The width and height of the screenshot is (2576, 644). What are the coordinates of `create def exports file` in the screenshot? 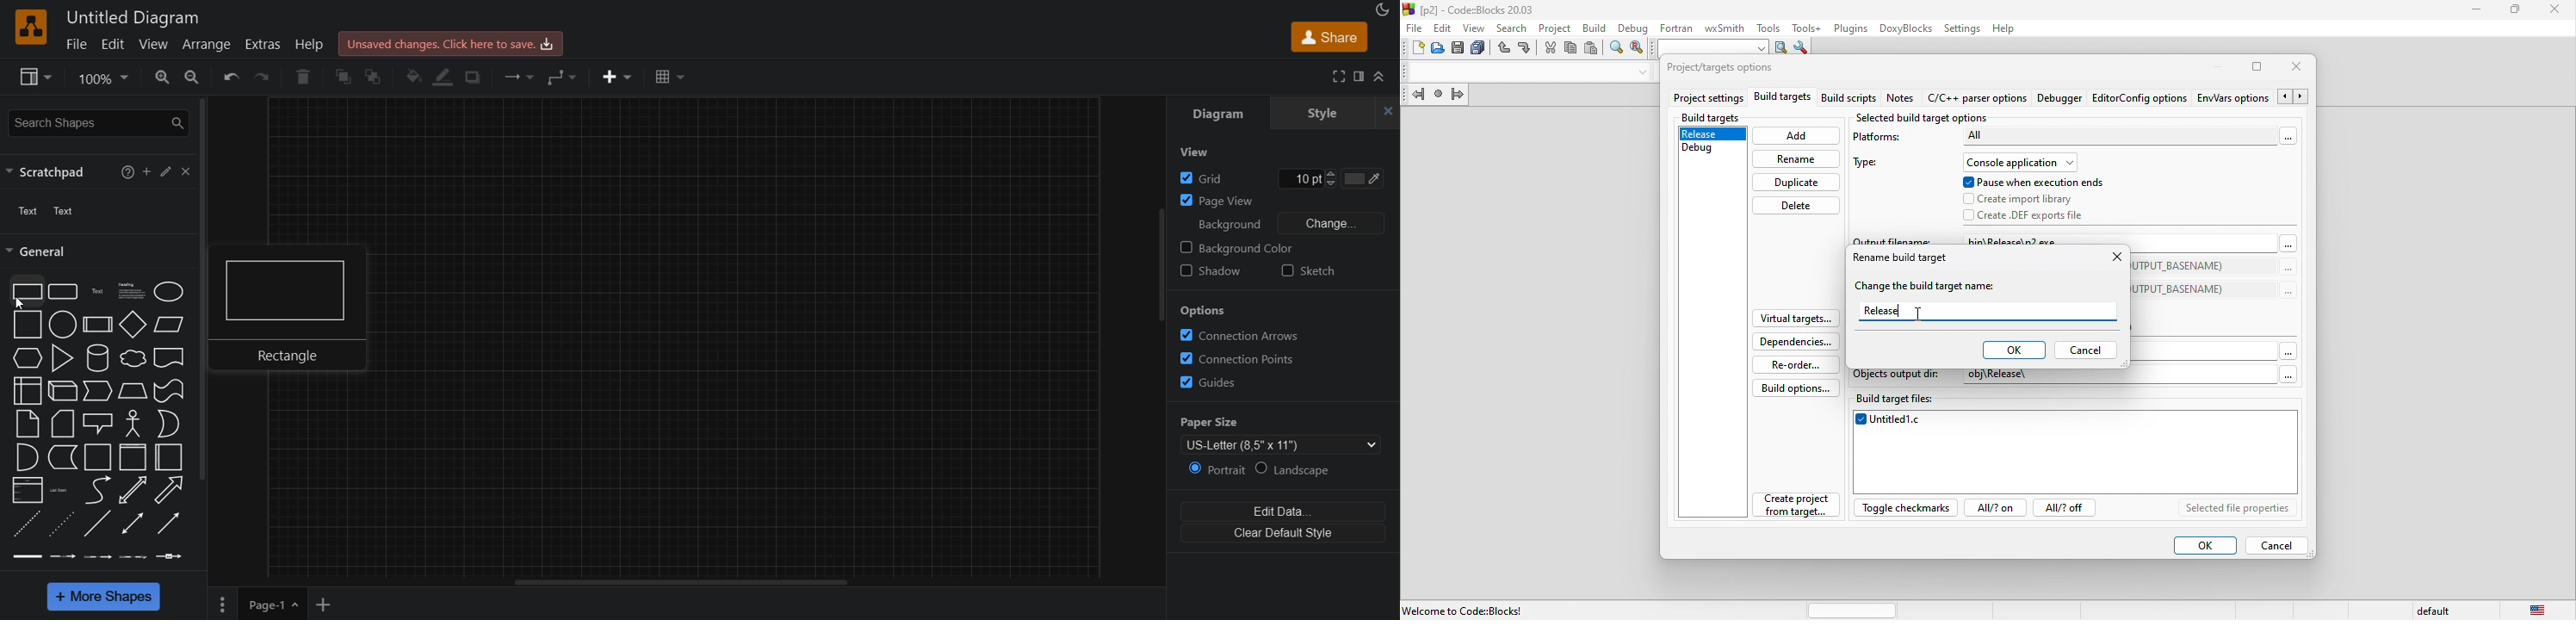 It's located at (2039, 215).